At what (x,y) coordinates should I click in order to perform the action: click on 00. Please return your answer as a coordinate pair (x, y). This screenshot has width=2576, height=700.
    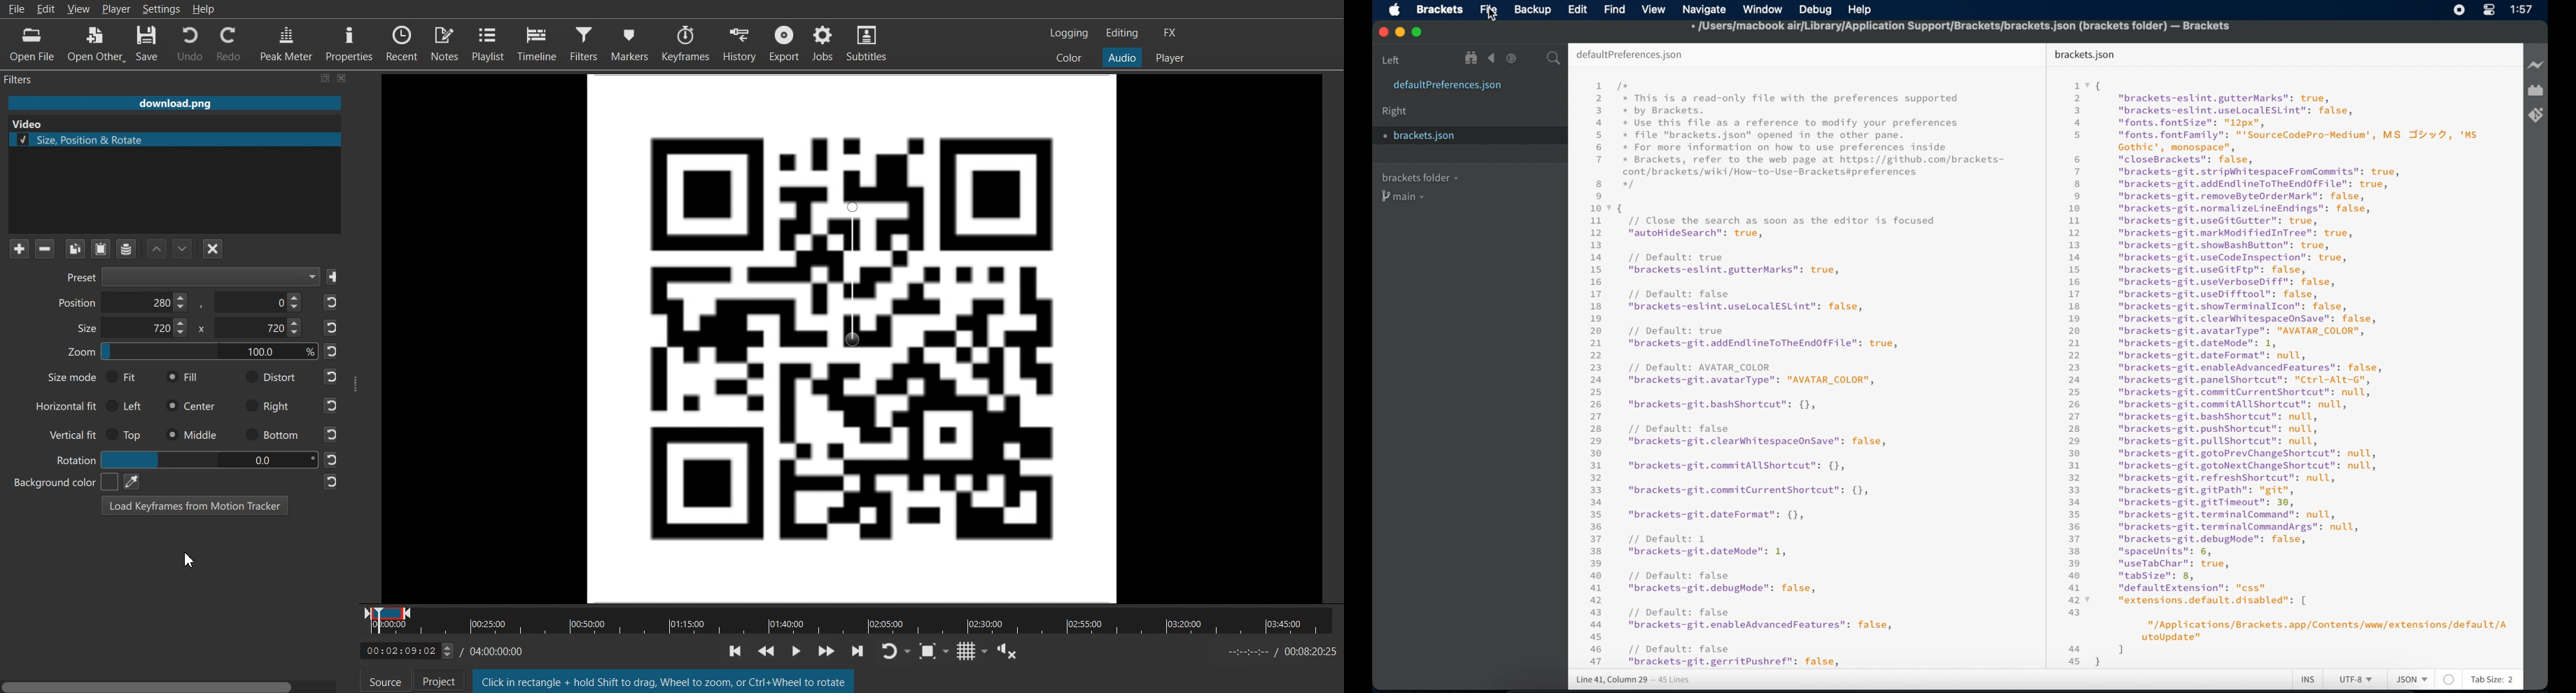
    Looking at the image, I should click on (207, 459).